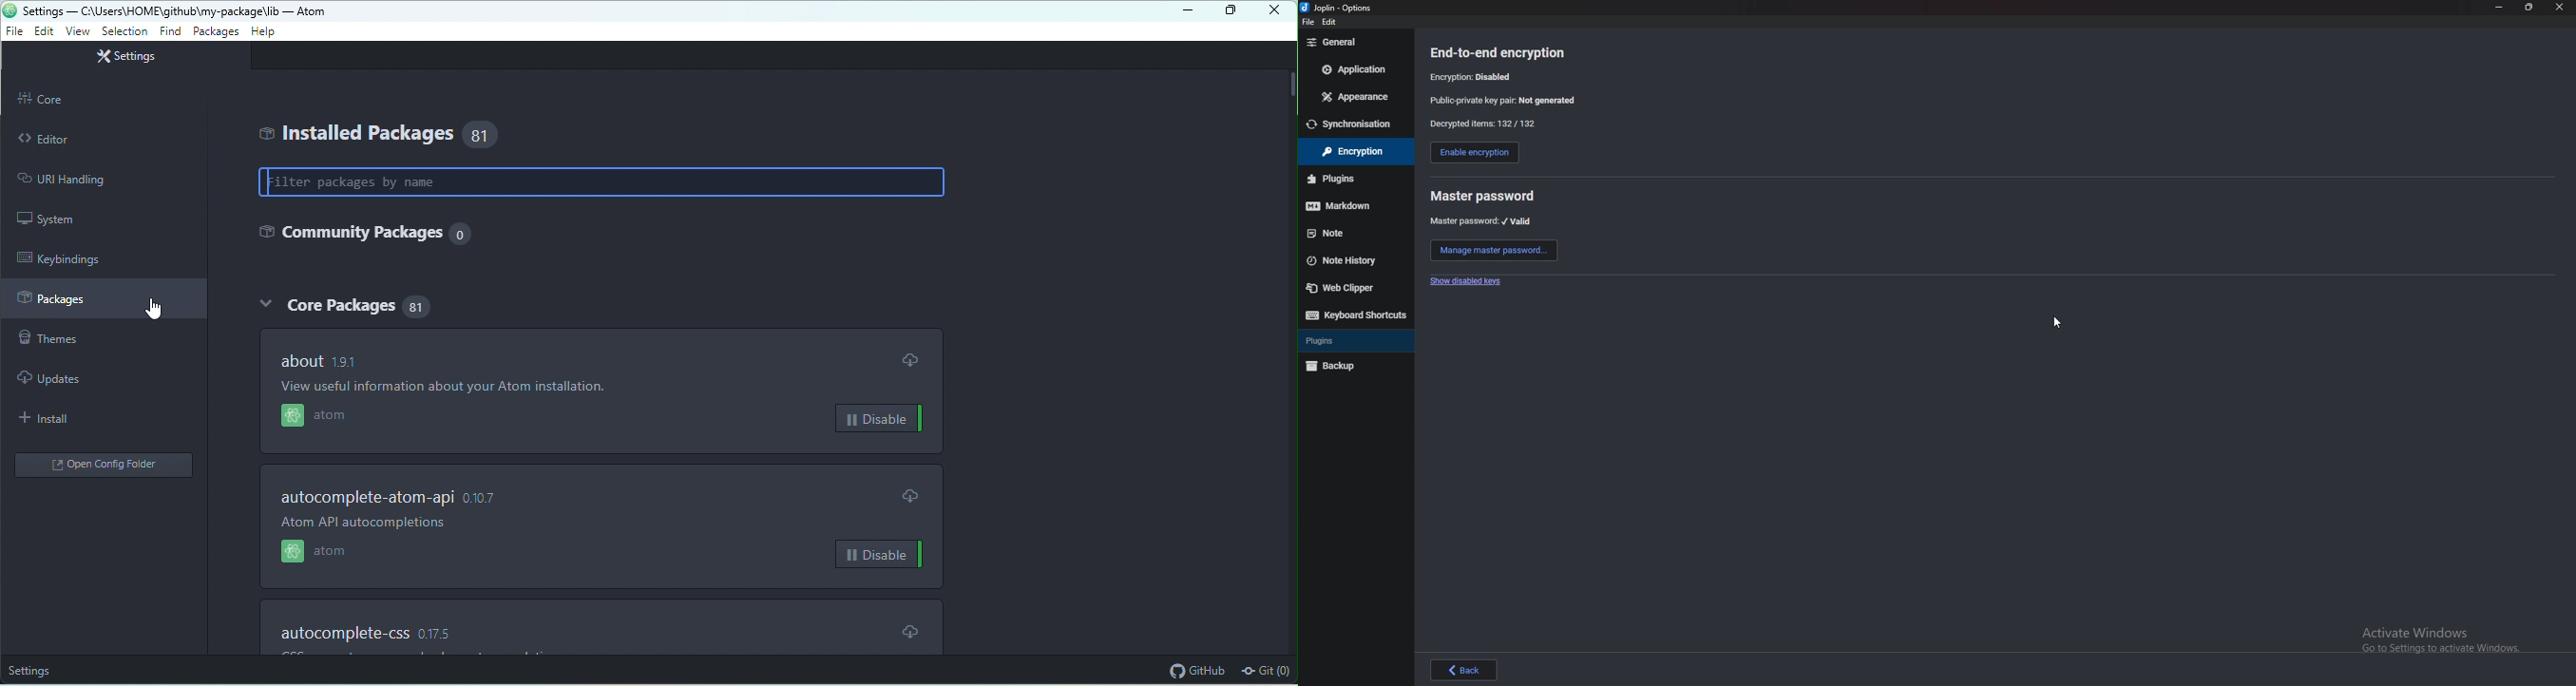 The image size is (2576, 700). Describe the element at coordinates (1355, 125) in the screenshot. I see `sync` at that location.